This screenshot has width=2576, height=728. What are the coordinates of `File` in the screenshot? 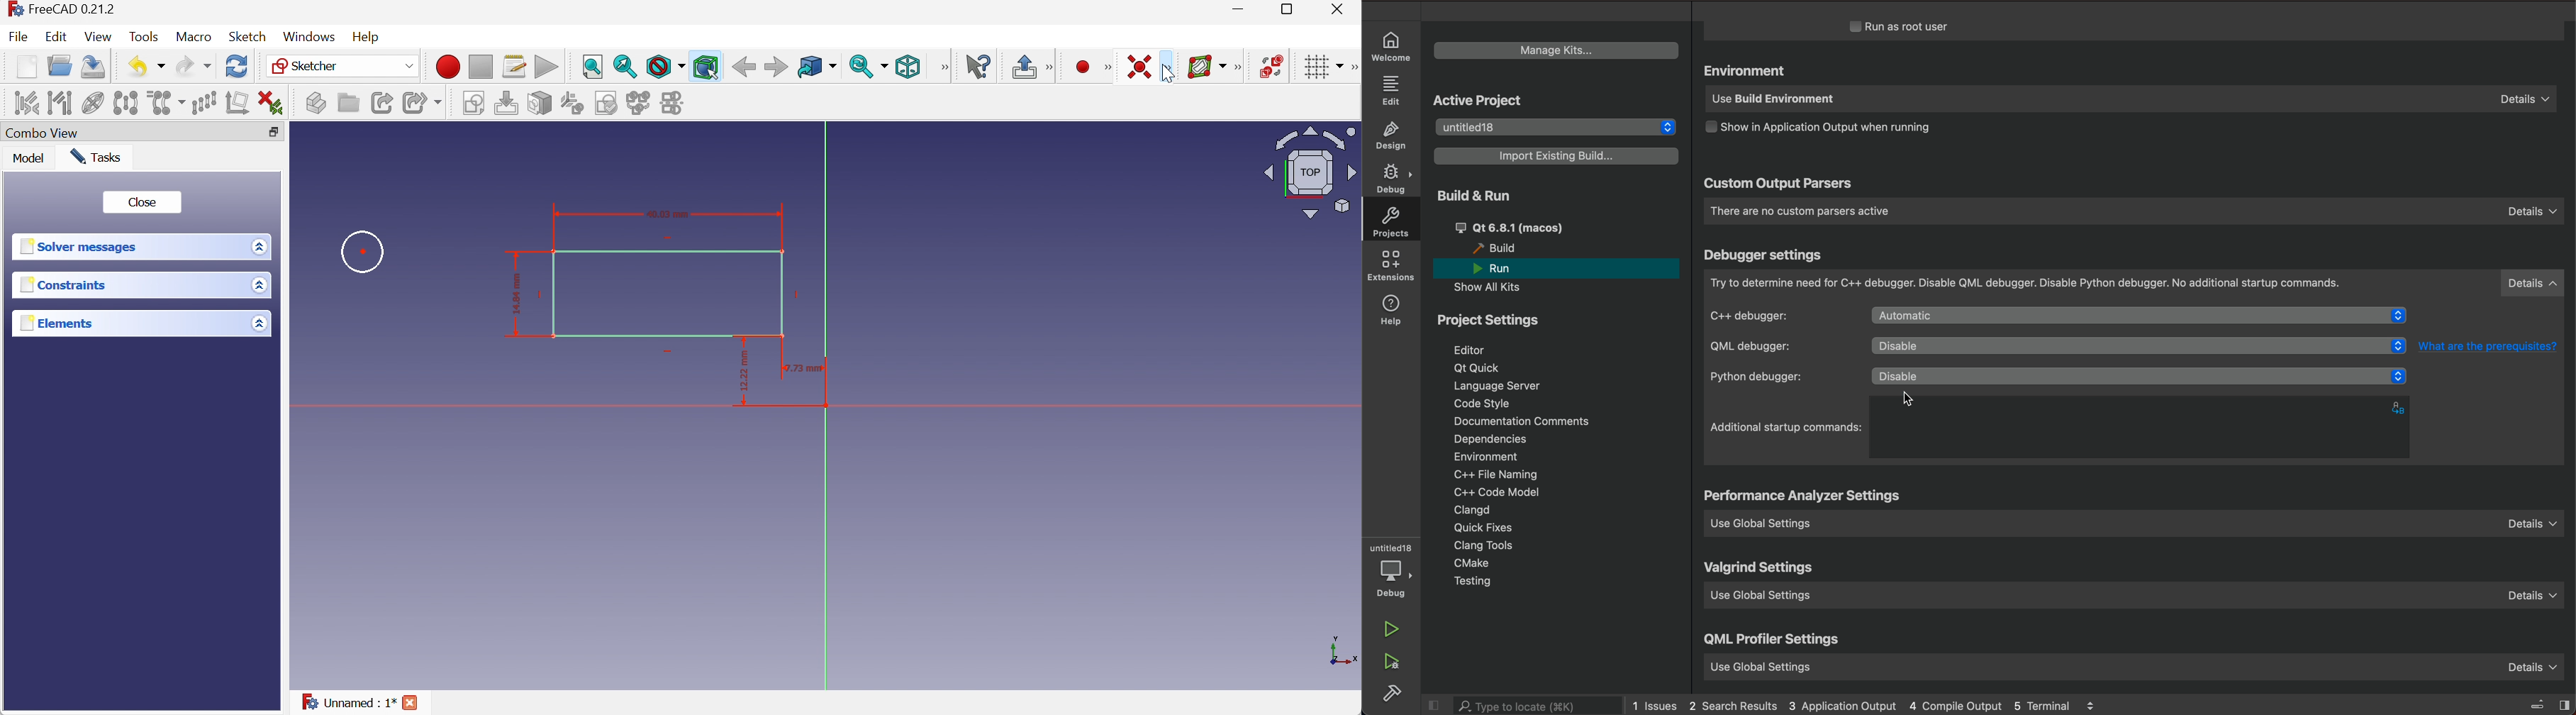 It's located at (18, 36).